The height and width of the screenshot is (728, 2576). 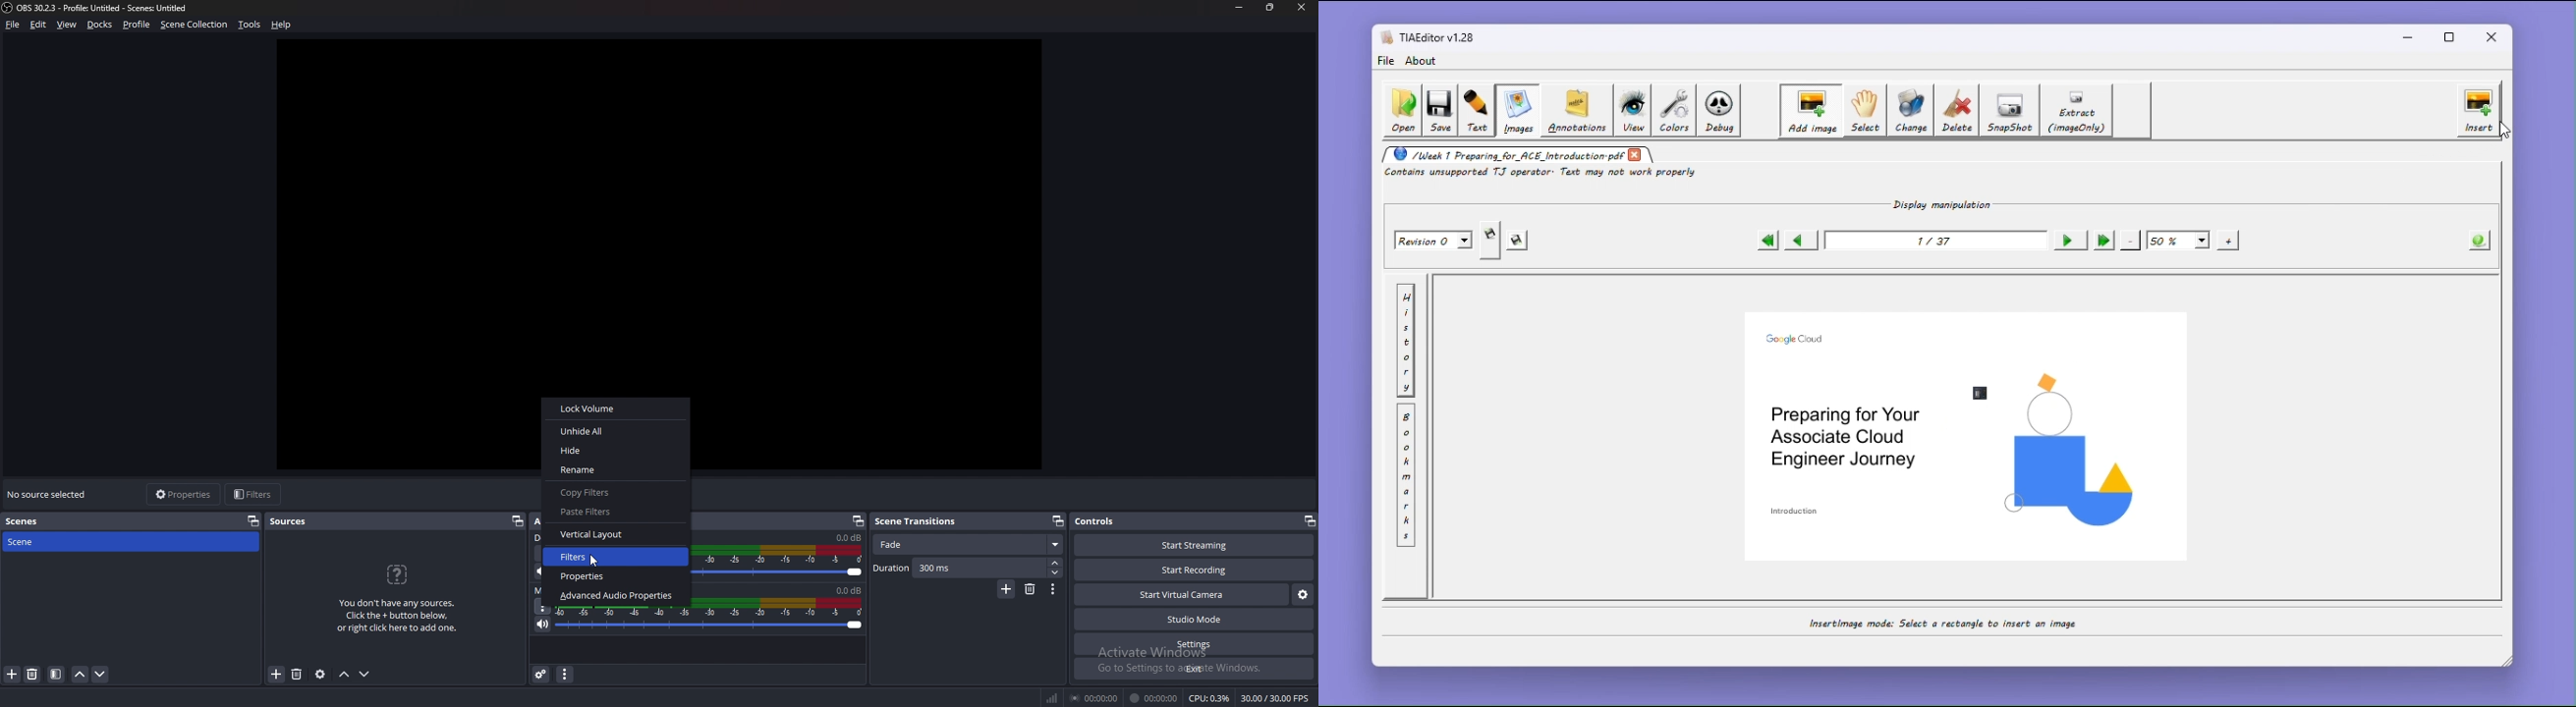 I want to click on Filters, so click(x=571, y=558).